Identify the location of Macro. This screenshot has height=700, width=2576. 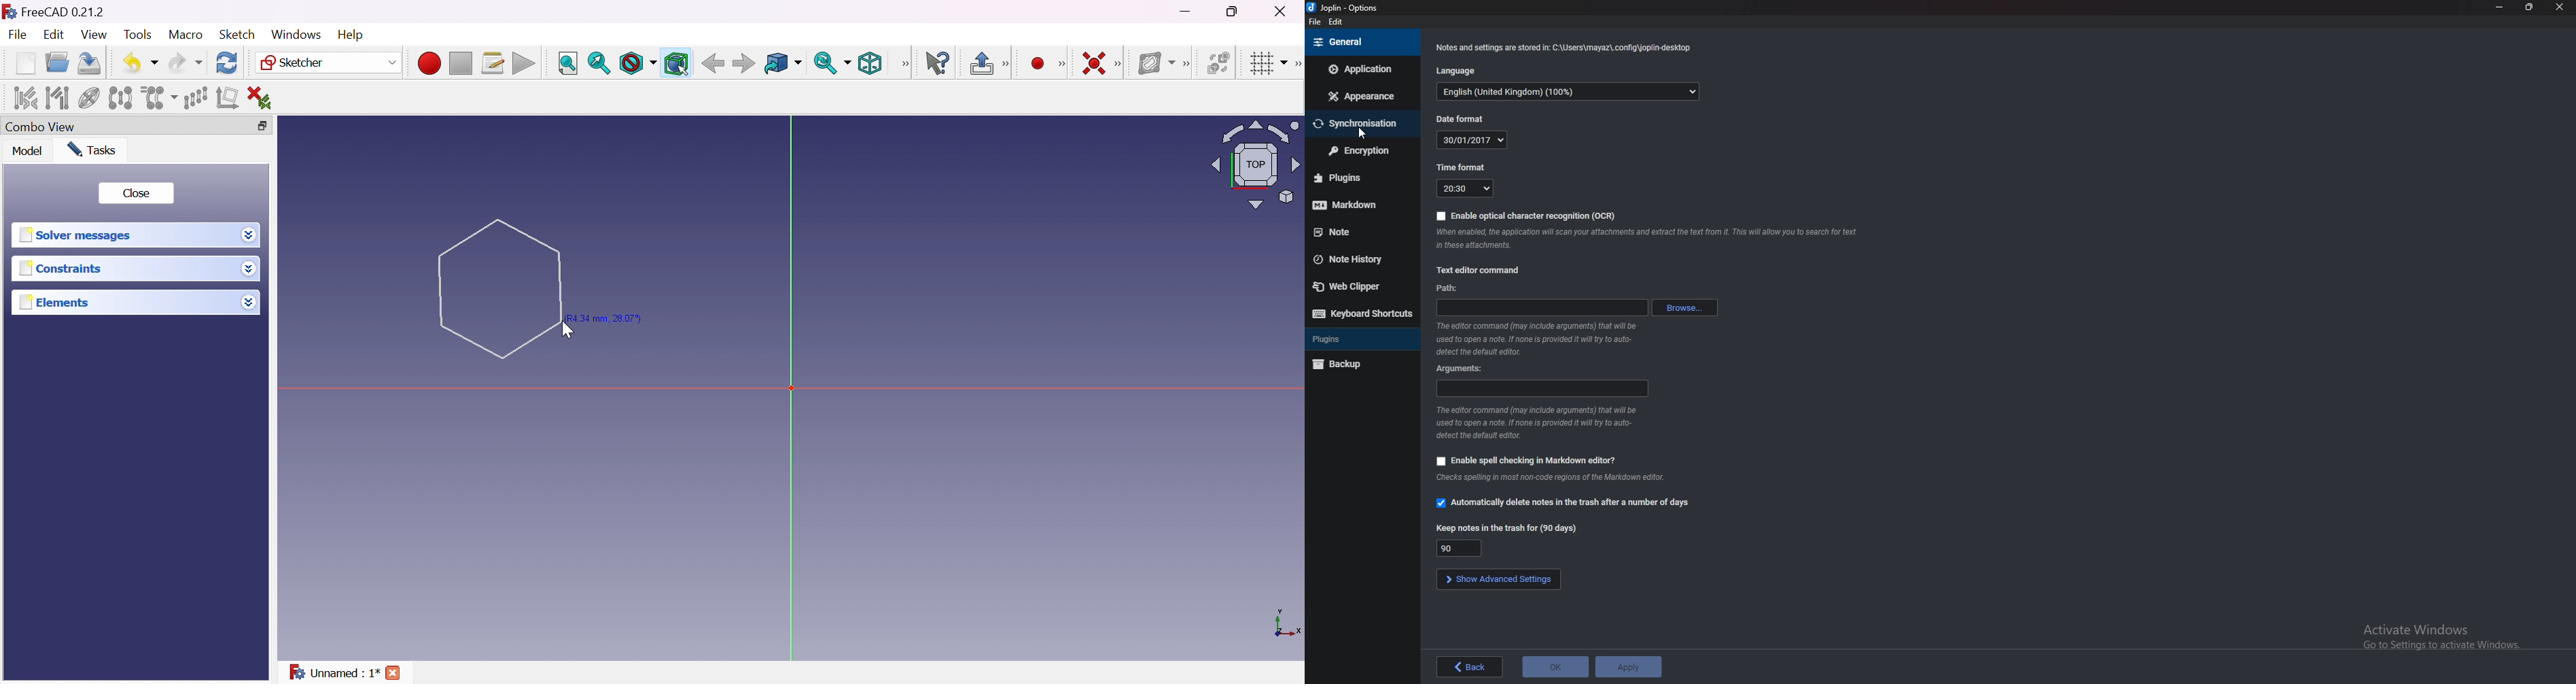
(186, 35).